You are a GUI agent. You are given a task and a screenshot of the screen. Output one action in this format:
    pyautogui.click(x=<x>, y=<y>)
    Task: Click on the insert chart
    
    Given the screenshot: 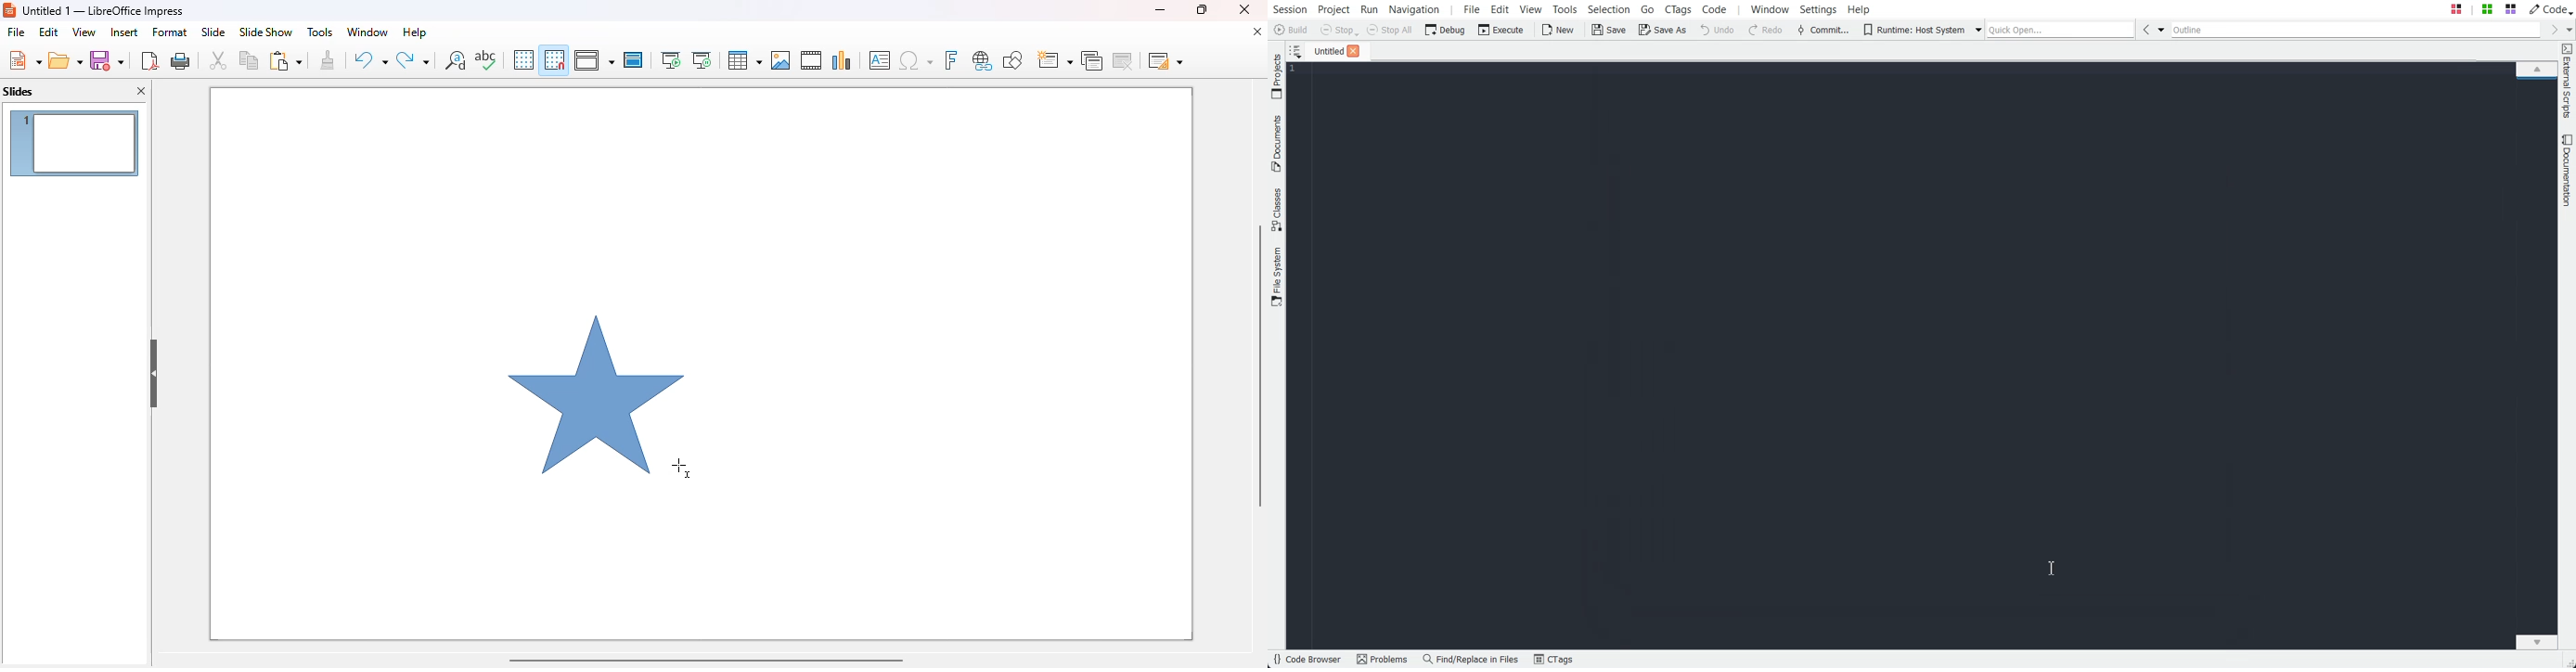 What is the action you would take?
    pyautogui.click(x=842, y=59)
    